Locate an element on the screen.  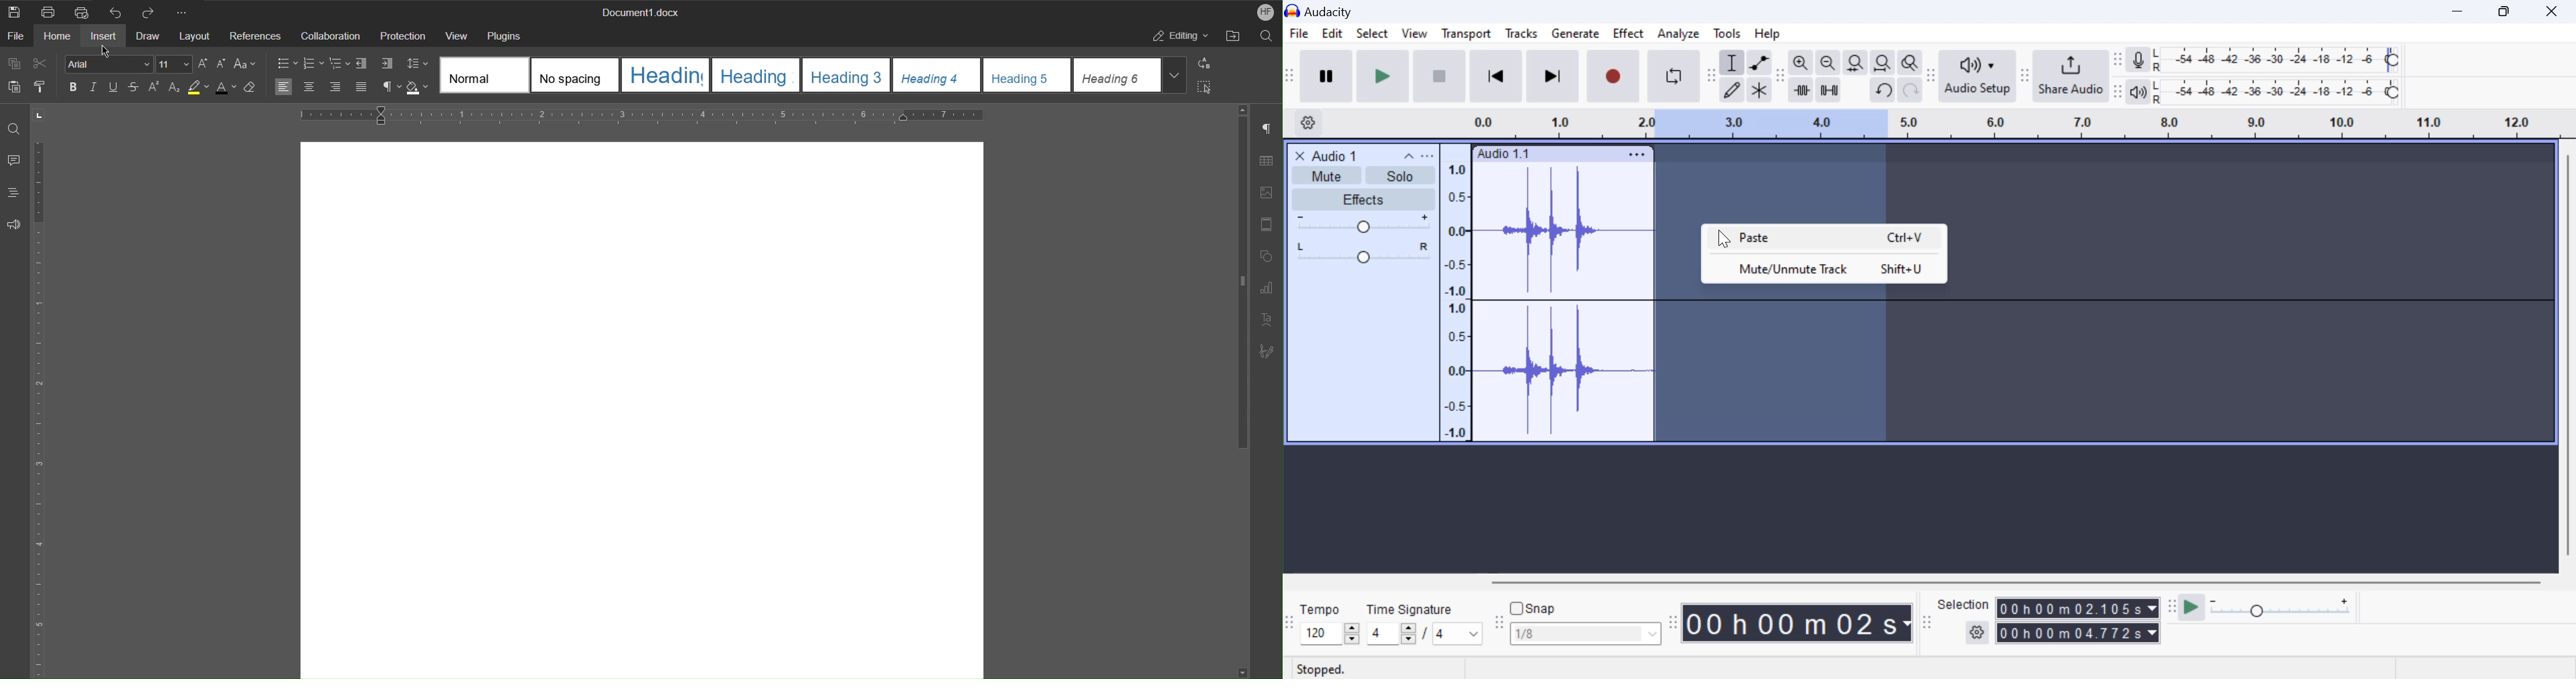
Clip Settings is located at coordinates (1637, 154).